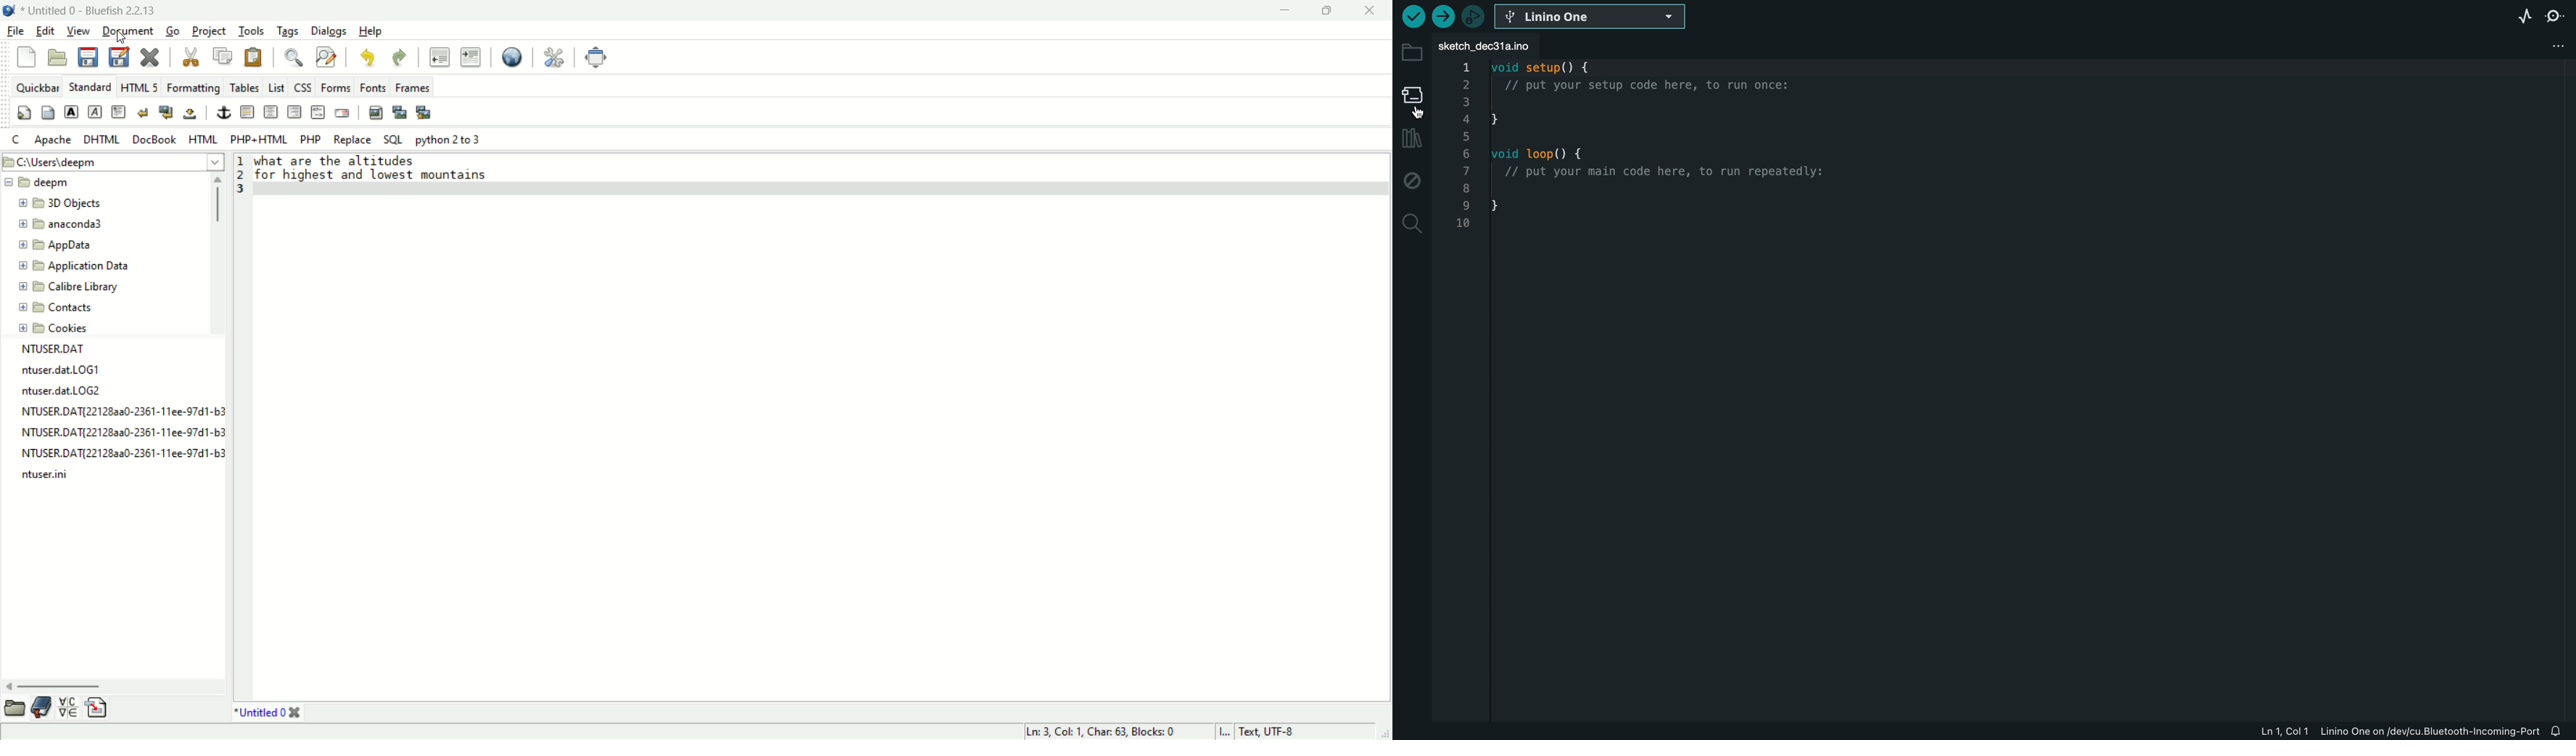  What do you see at coordinates (368, 56) in the screenshot?
I see `undo` at bounding box center [368, 56].